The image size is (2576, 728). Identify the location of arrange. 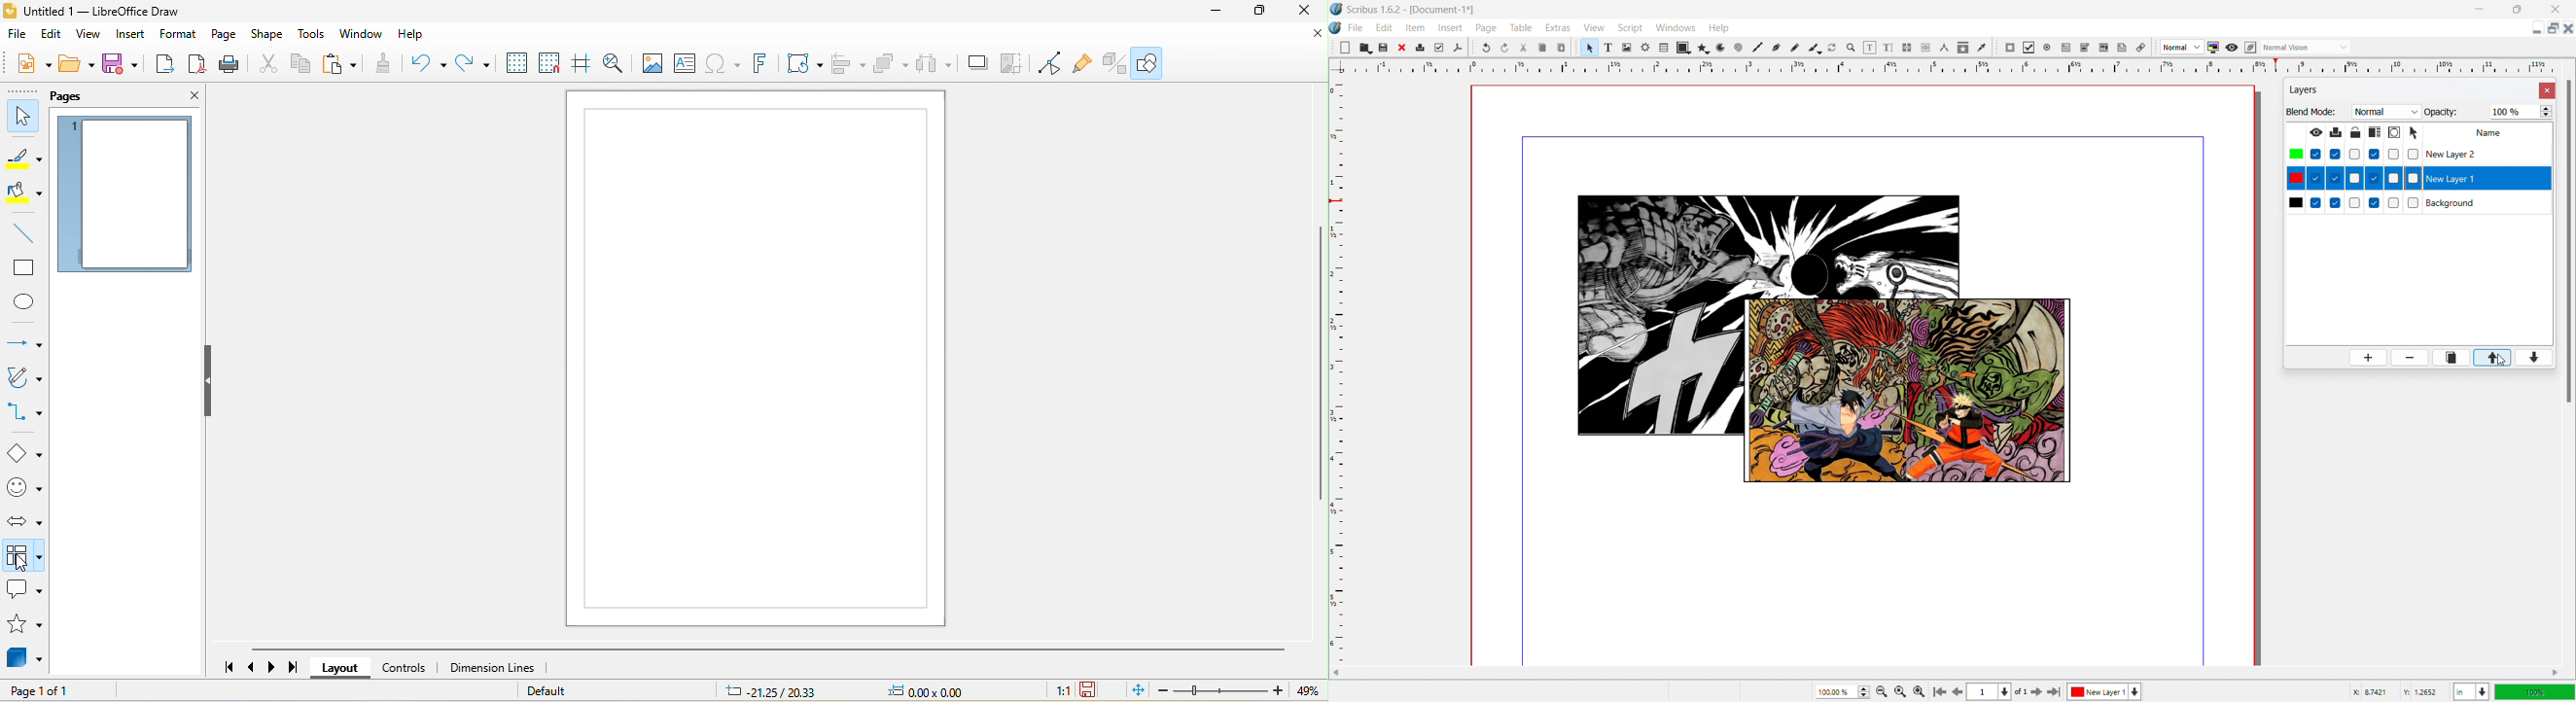
(891, 65).